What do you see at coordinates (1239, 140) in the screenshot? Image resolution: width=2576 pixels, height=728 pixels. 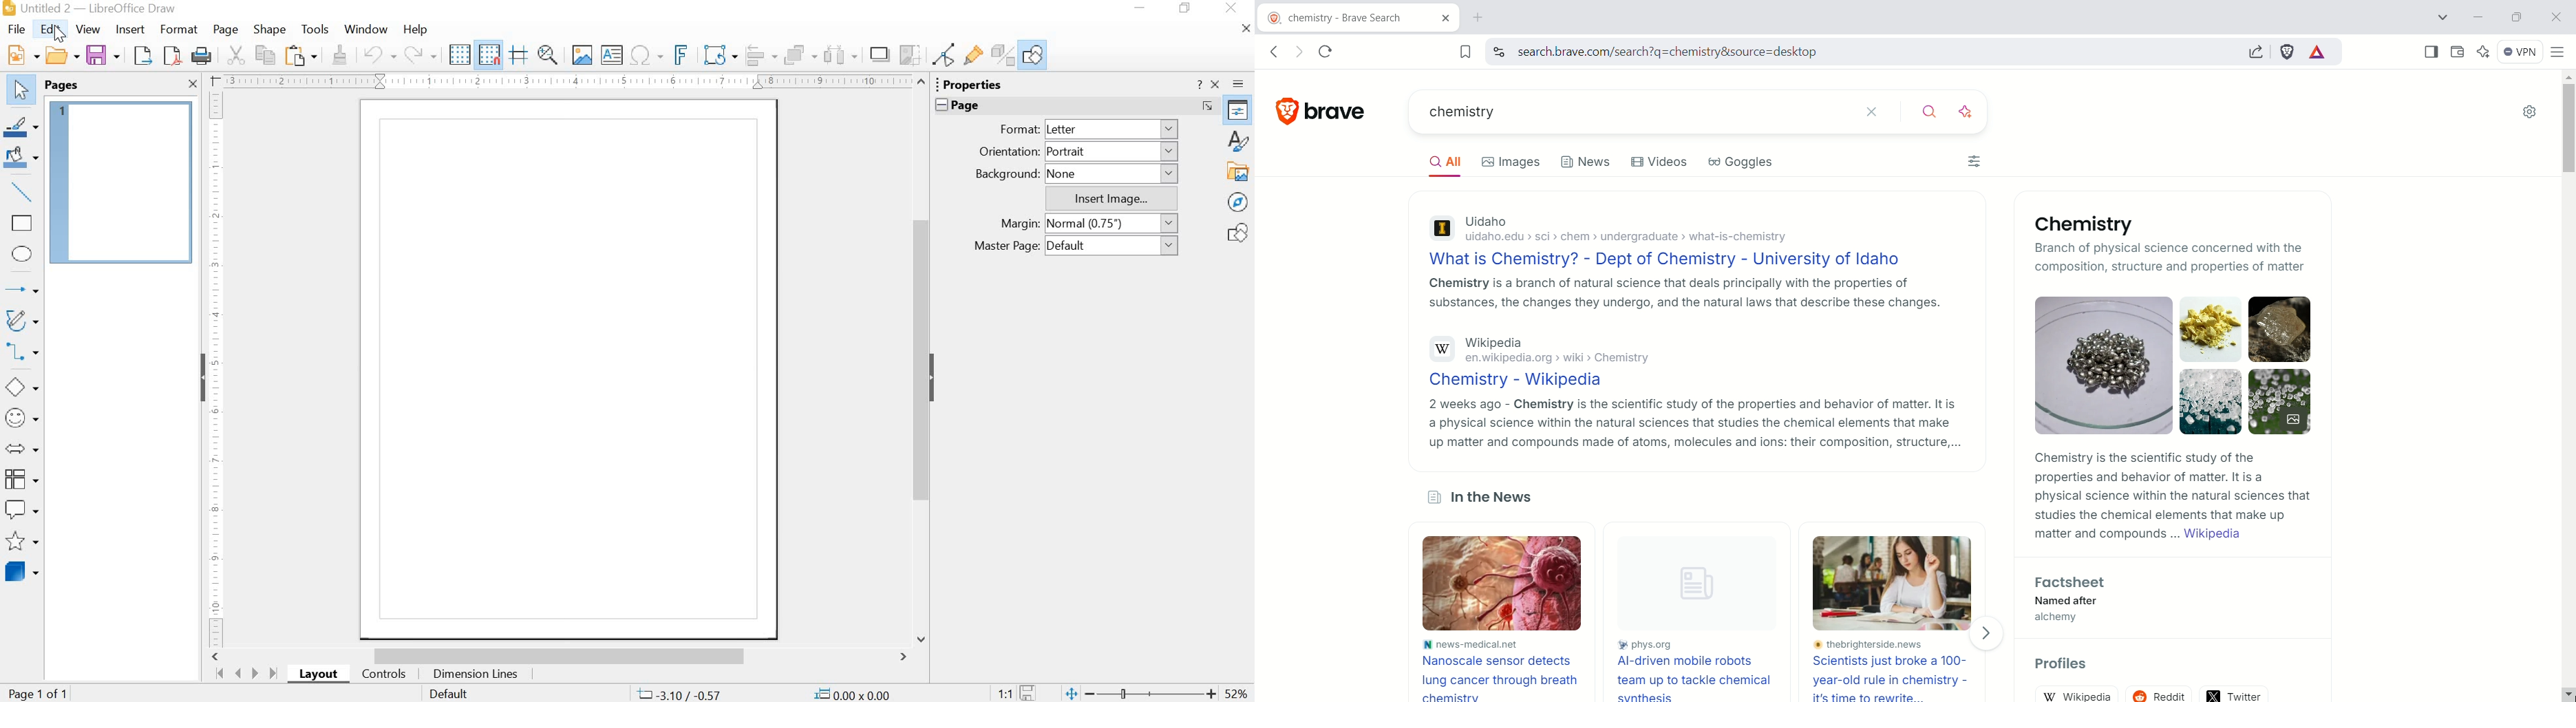 I see `Styles` at bounding box center [1239, 140].